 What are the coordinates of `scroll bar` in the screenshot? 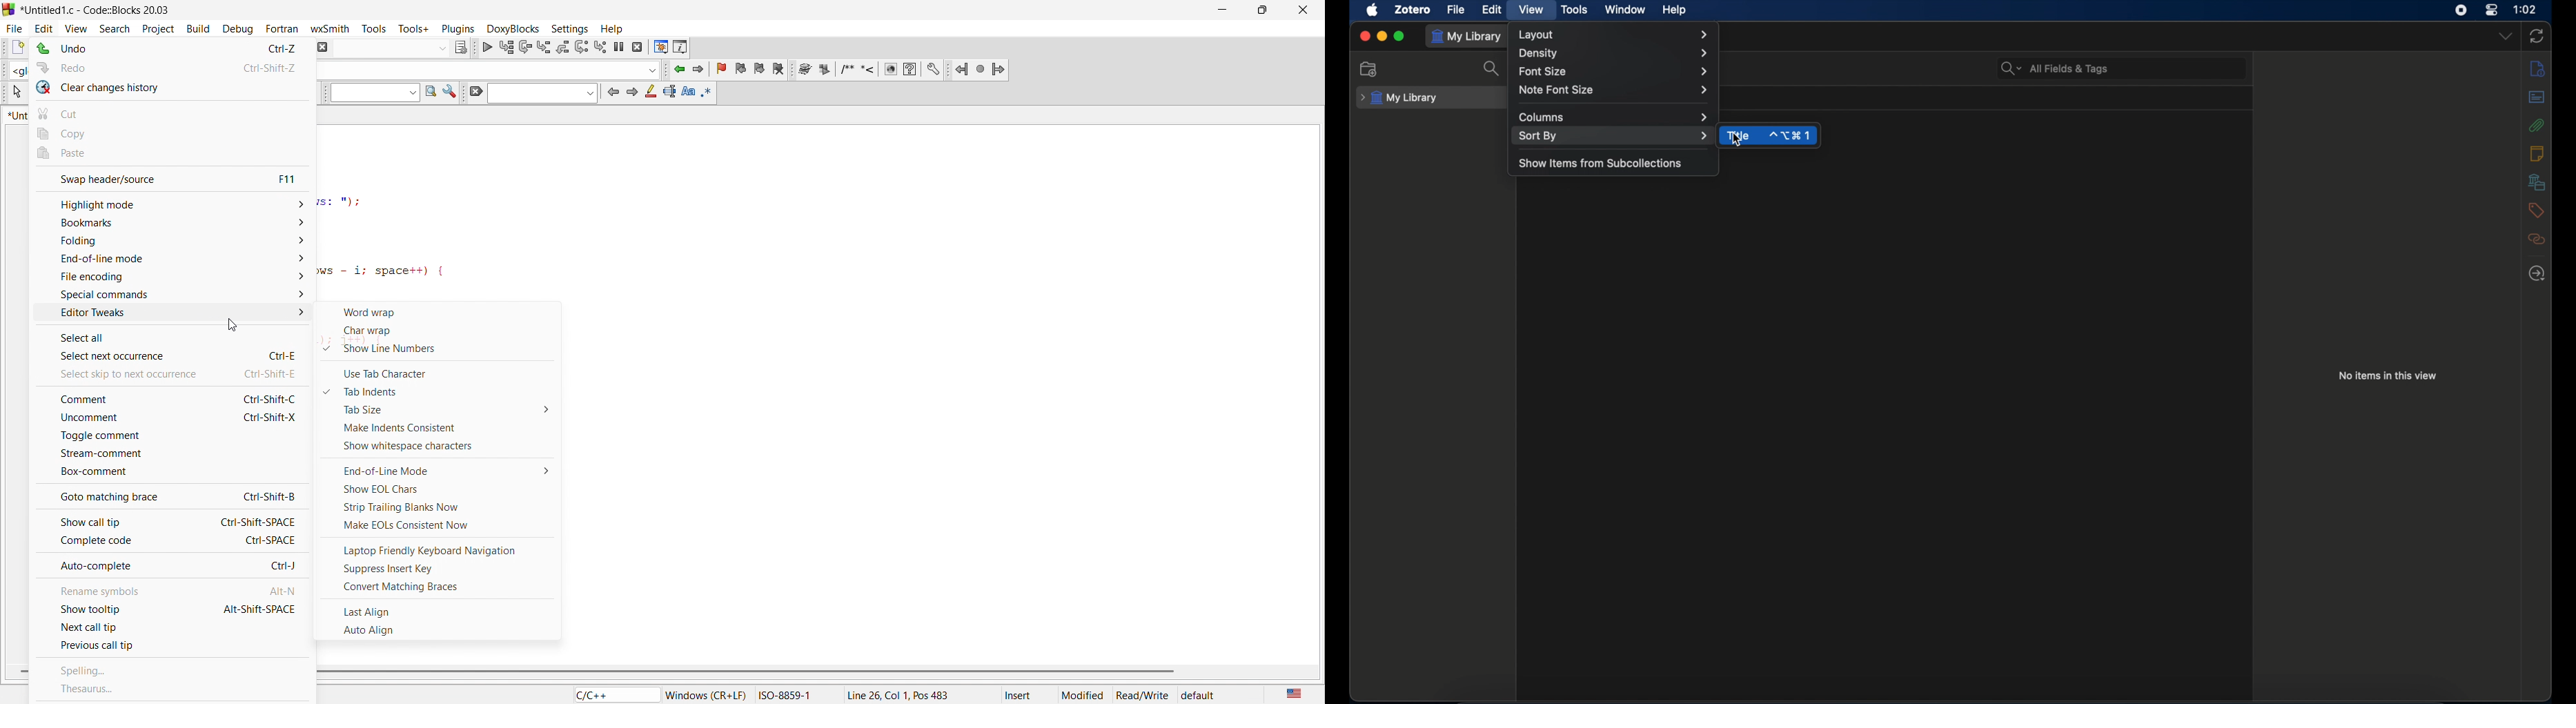 It's located at (811, 672).